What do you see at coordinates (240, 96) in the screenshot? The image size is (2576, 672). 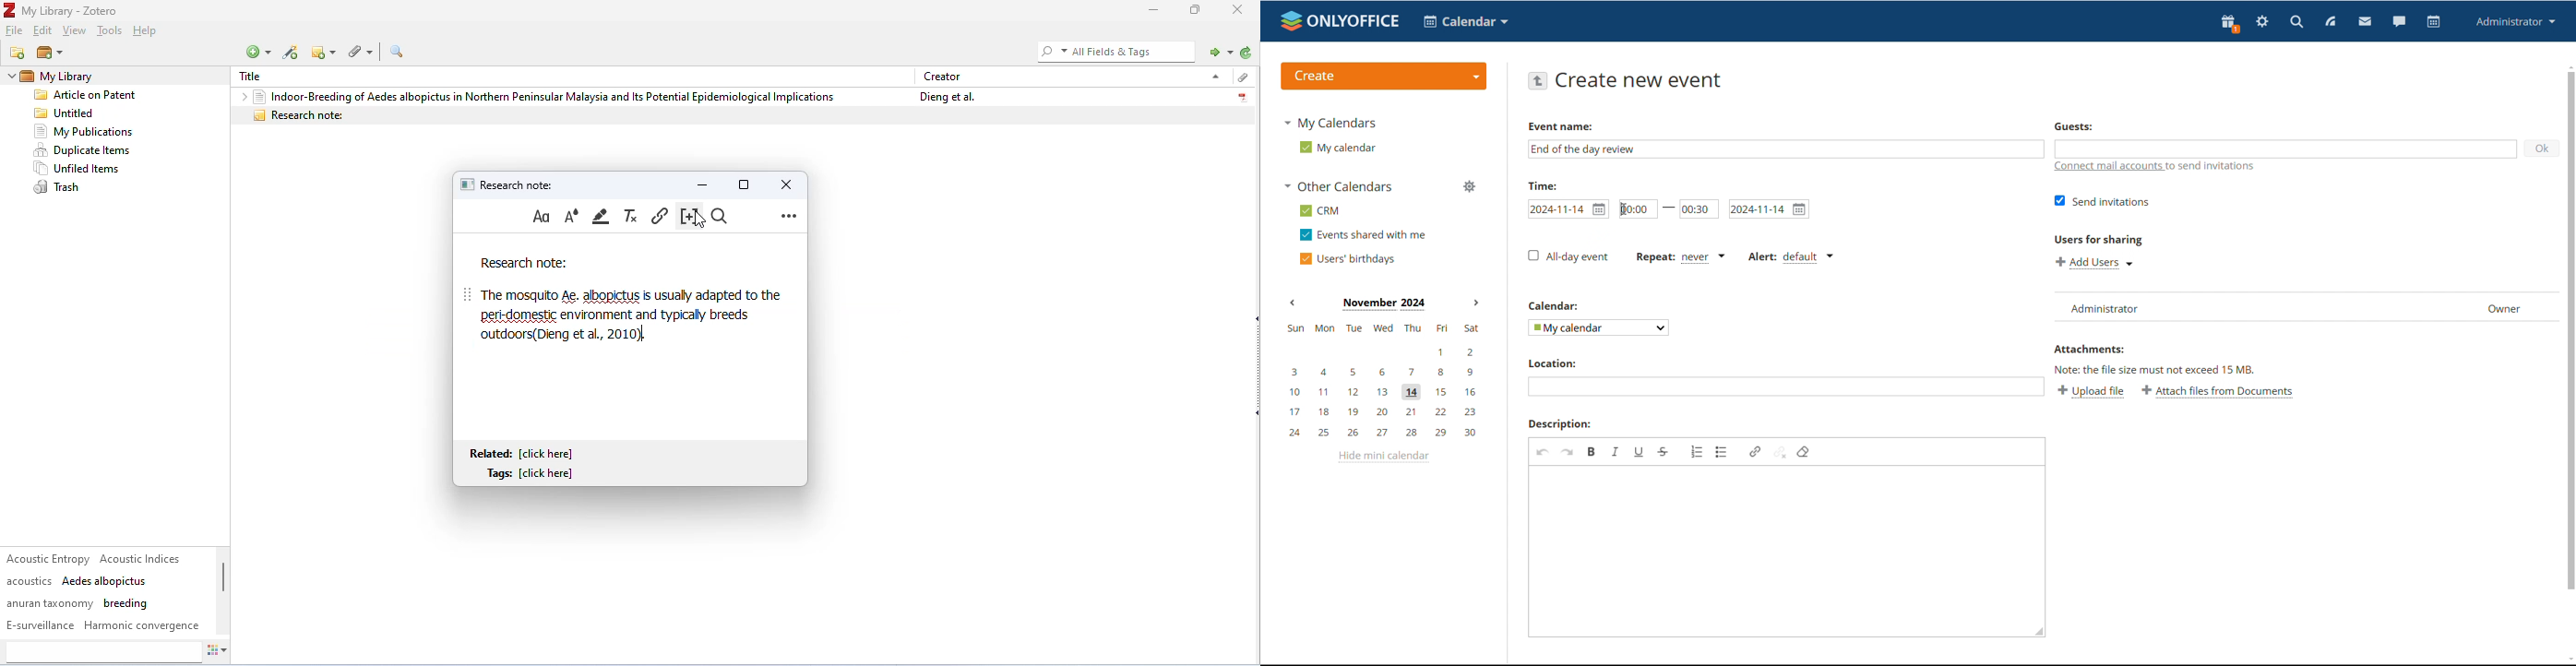 I see `drop down` at bounding box center [240, 96].